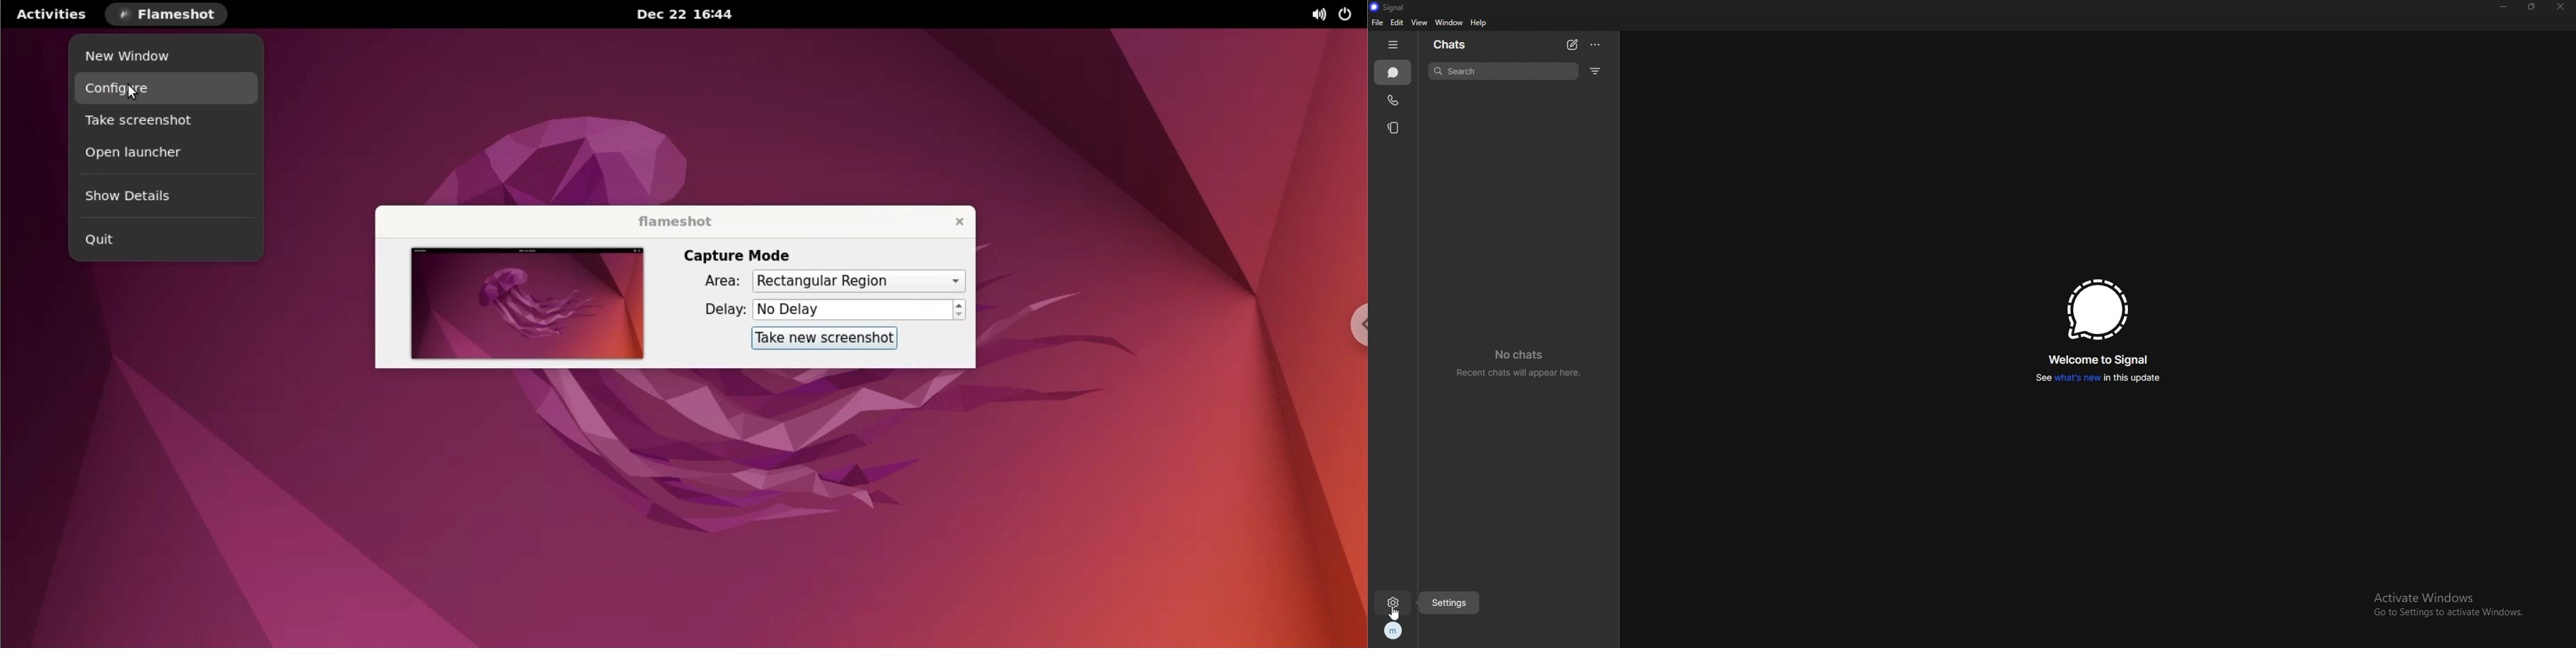 This screenshot has width=2576, height=672. I want to click on flameshot options, so click(169, 14).